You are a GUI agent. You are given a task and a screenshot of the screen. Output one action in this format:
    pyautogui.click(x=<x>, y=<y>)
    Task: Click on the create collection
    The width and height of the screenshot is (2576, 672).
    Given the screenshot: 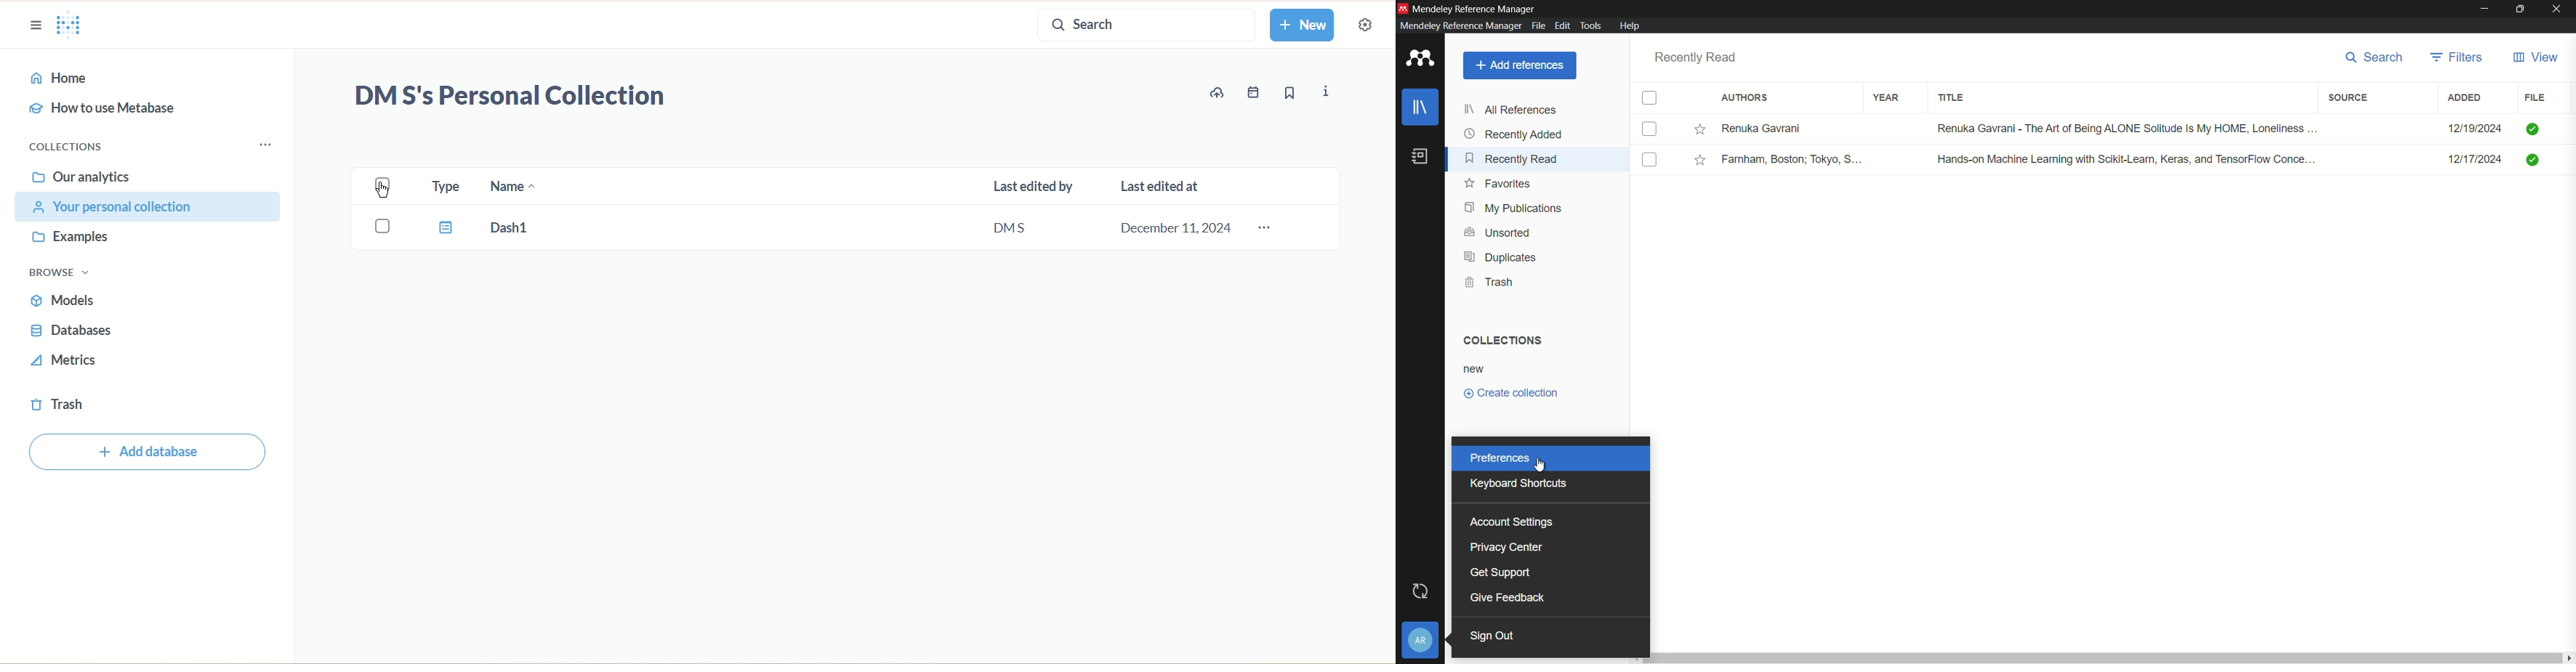 What is the action you would take?
    pyautogui.click(x=1509, y=393)
    